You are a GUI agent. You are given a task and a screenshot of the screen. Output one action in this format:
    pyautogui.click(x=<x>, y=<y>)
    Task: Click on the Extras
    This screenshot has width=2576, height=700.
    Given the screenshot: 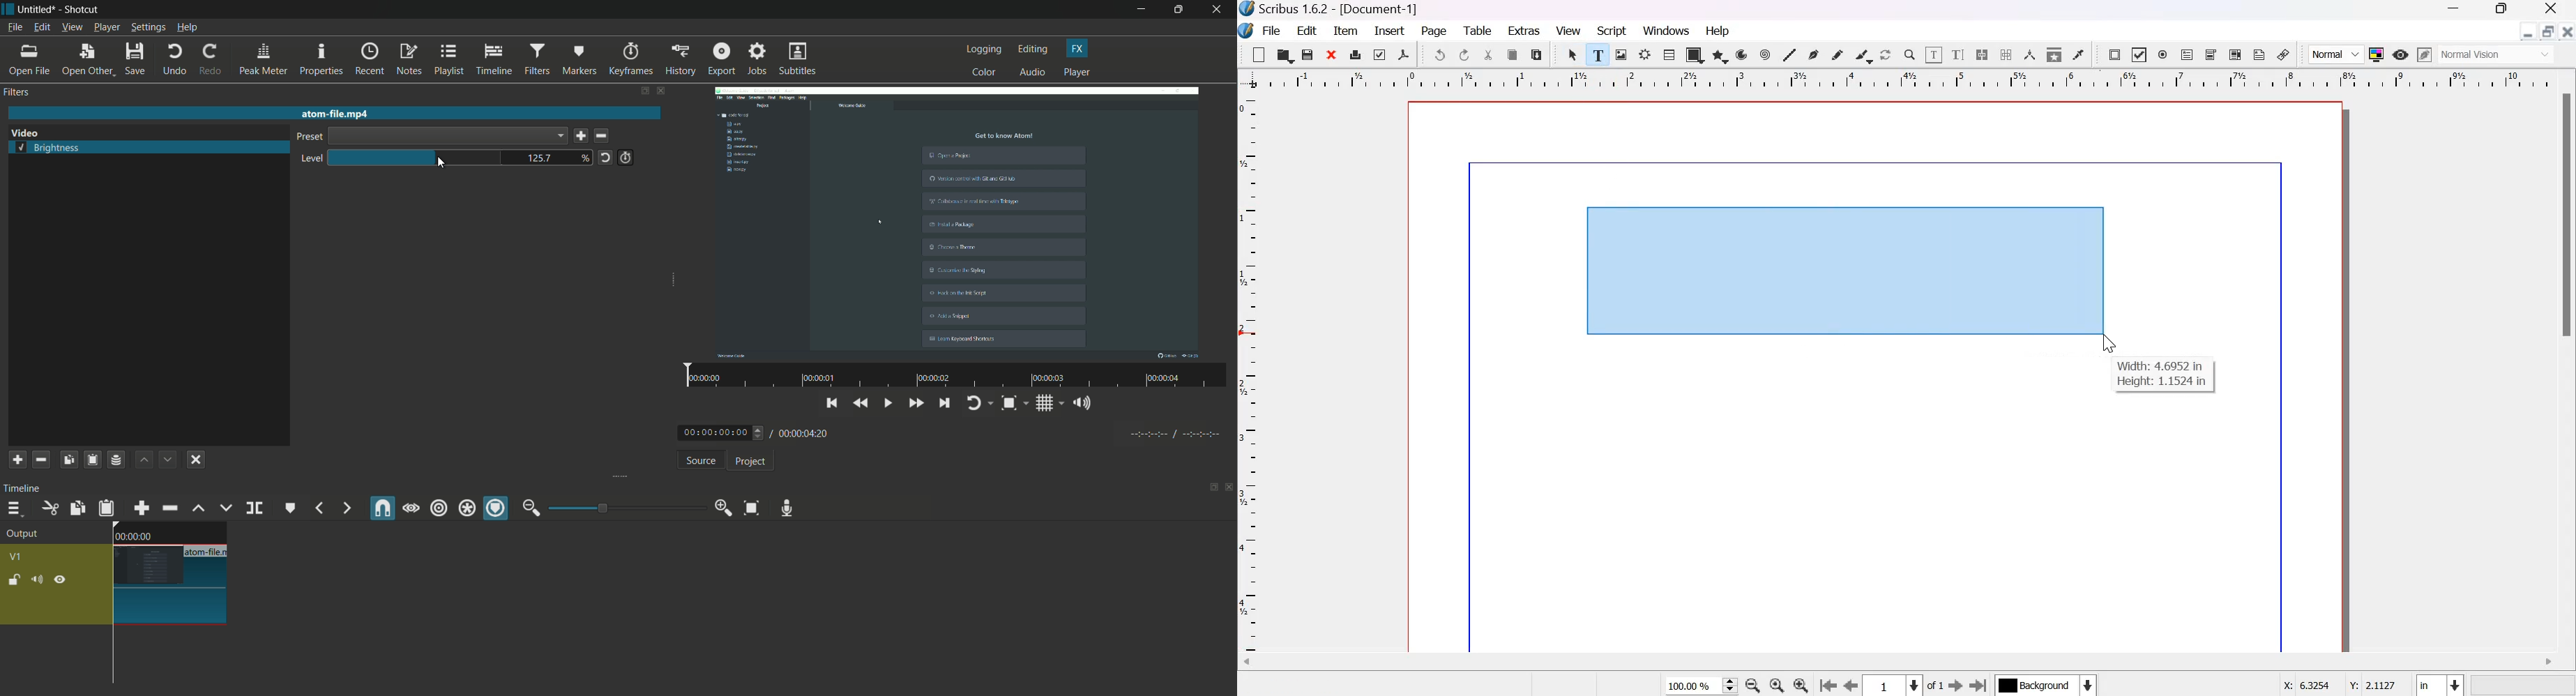 What is the action you would take?
    pyautogui.click(x=1524, y=29)
    